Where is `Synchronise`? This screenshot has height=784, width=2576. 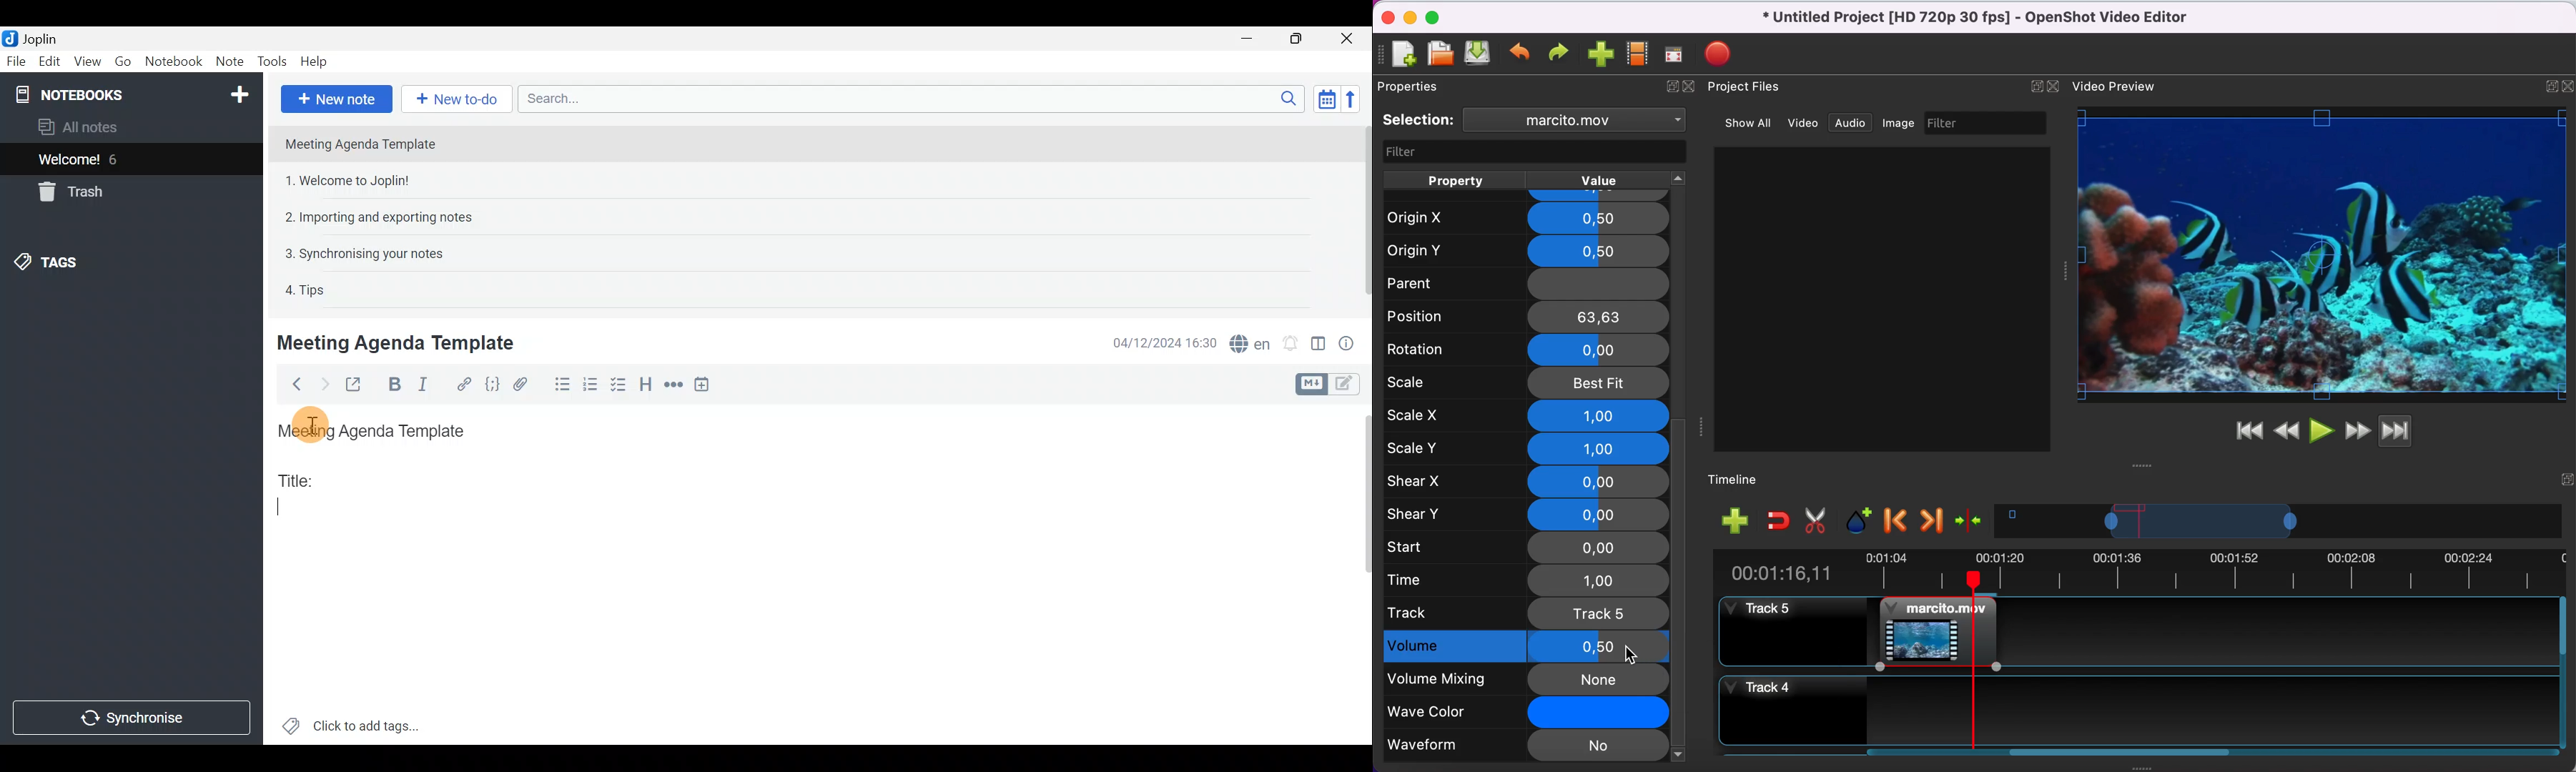
Synchronise is located at coordinates (132, 718).